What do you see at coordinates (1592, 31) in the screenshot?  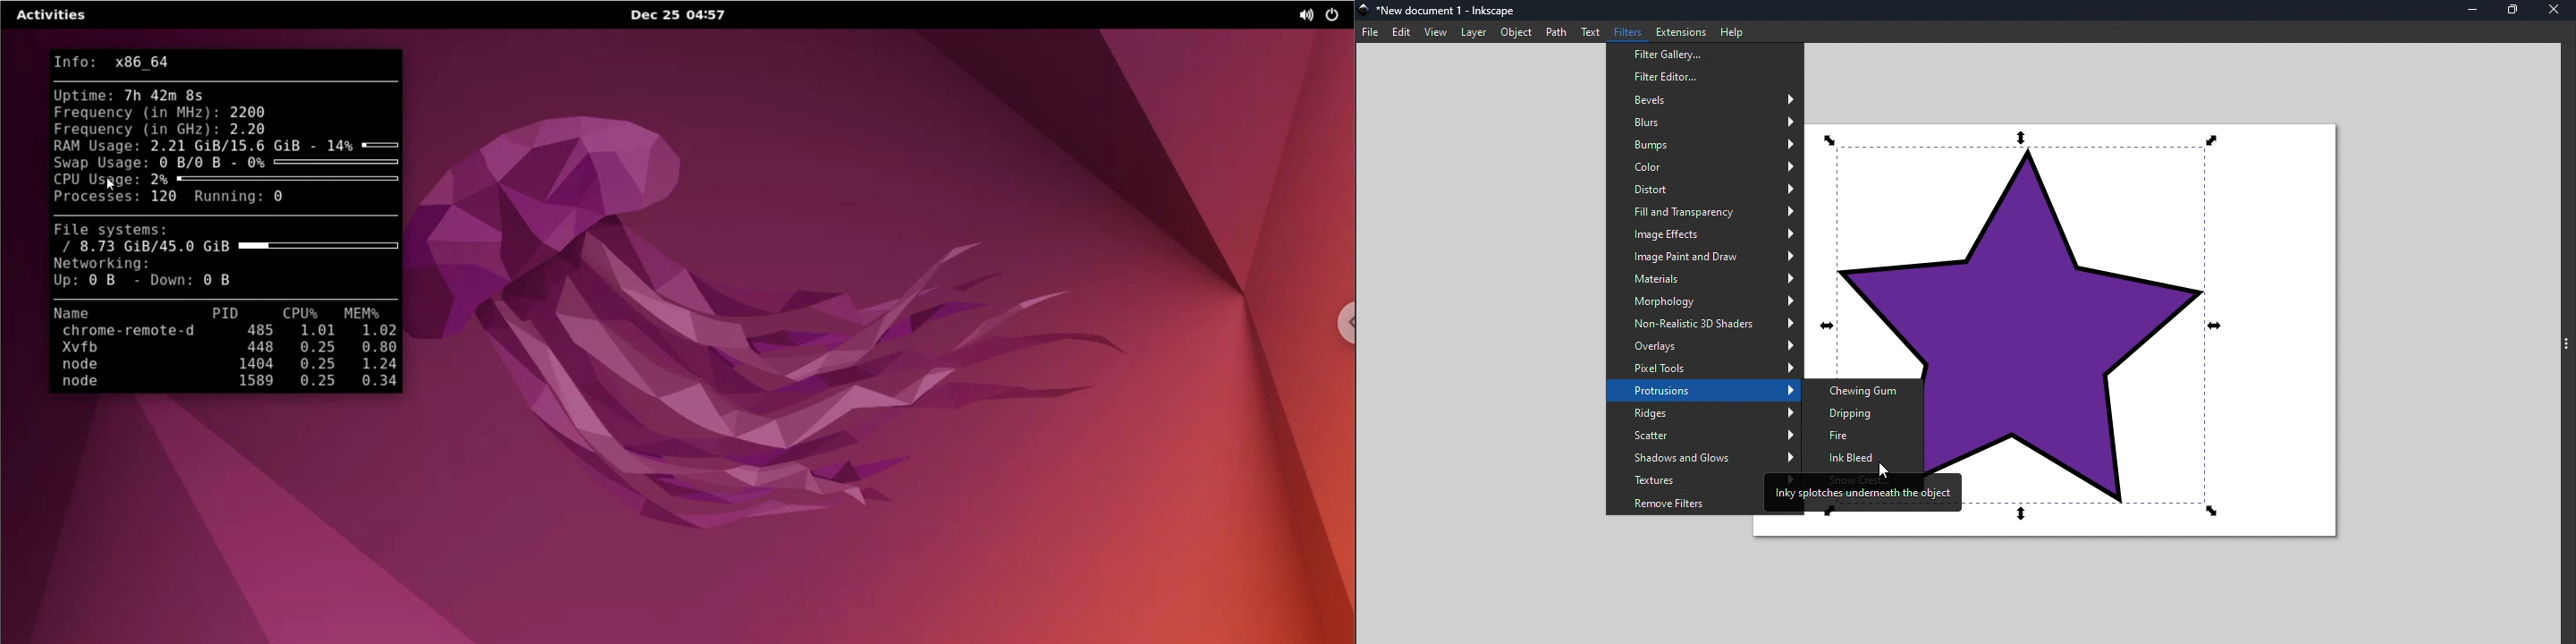 I see `Text` at bounding box center [1592, 31].